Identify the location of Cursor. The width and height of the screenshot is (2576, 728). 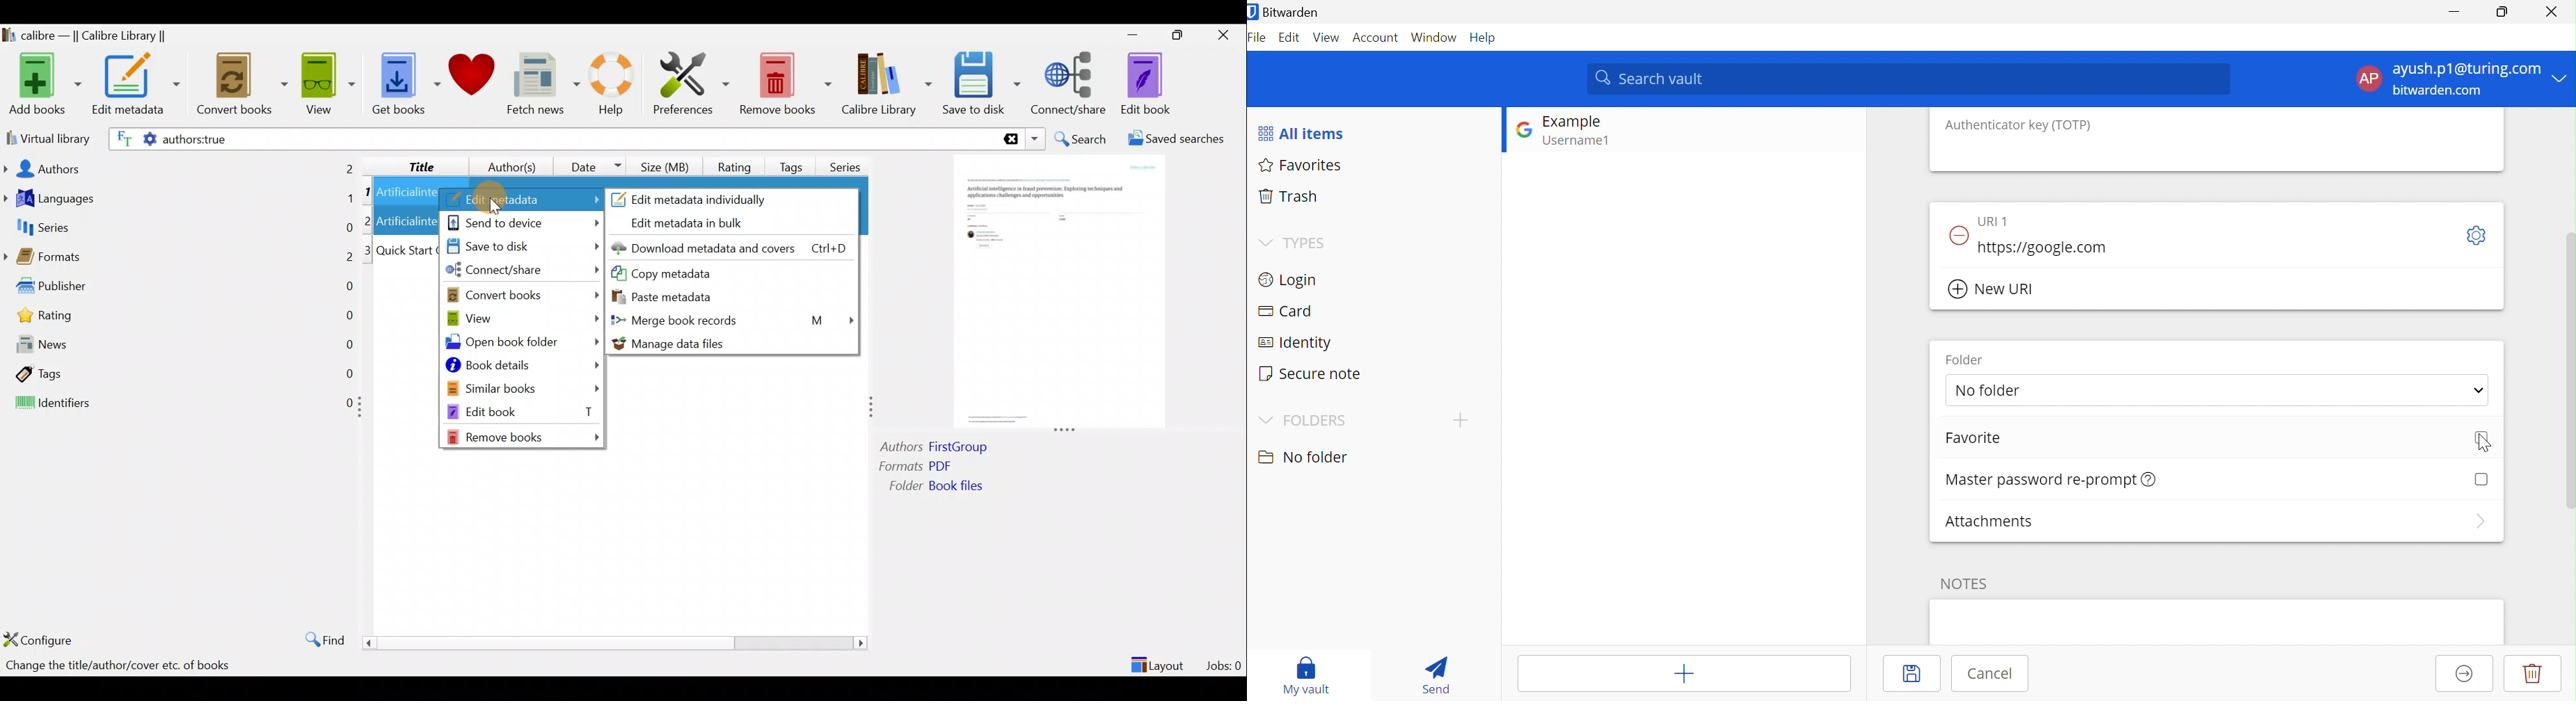
(2482, 442).